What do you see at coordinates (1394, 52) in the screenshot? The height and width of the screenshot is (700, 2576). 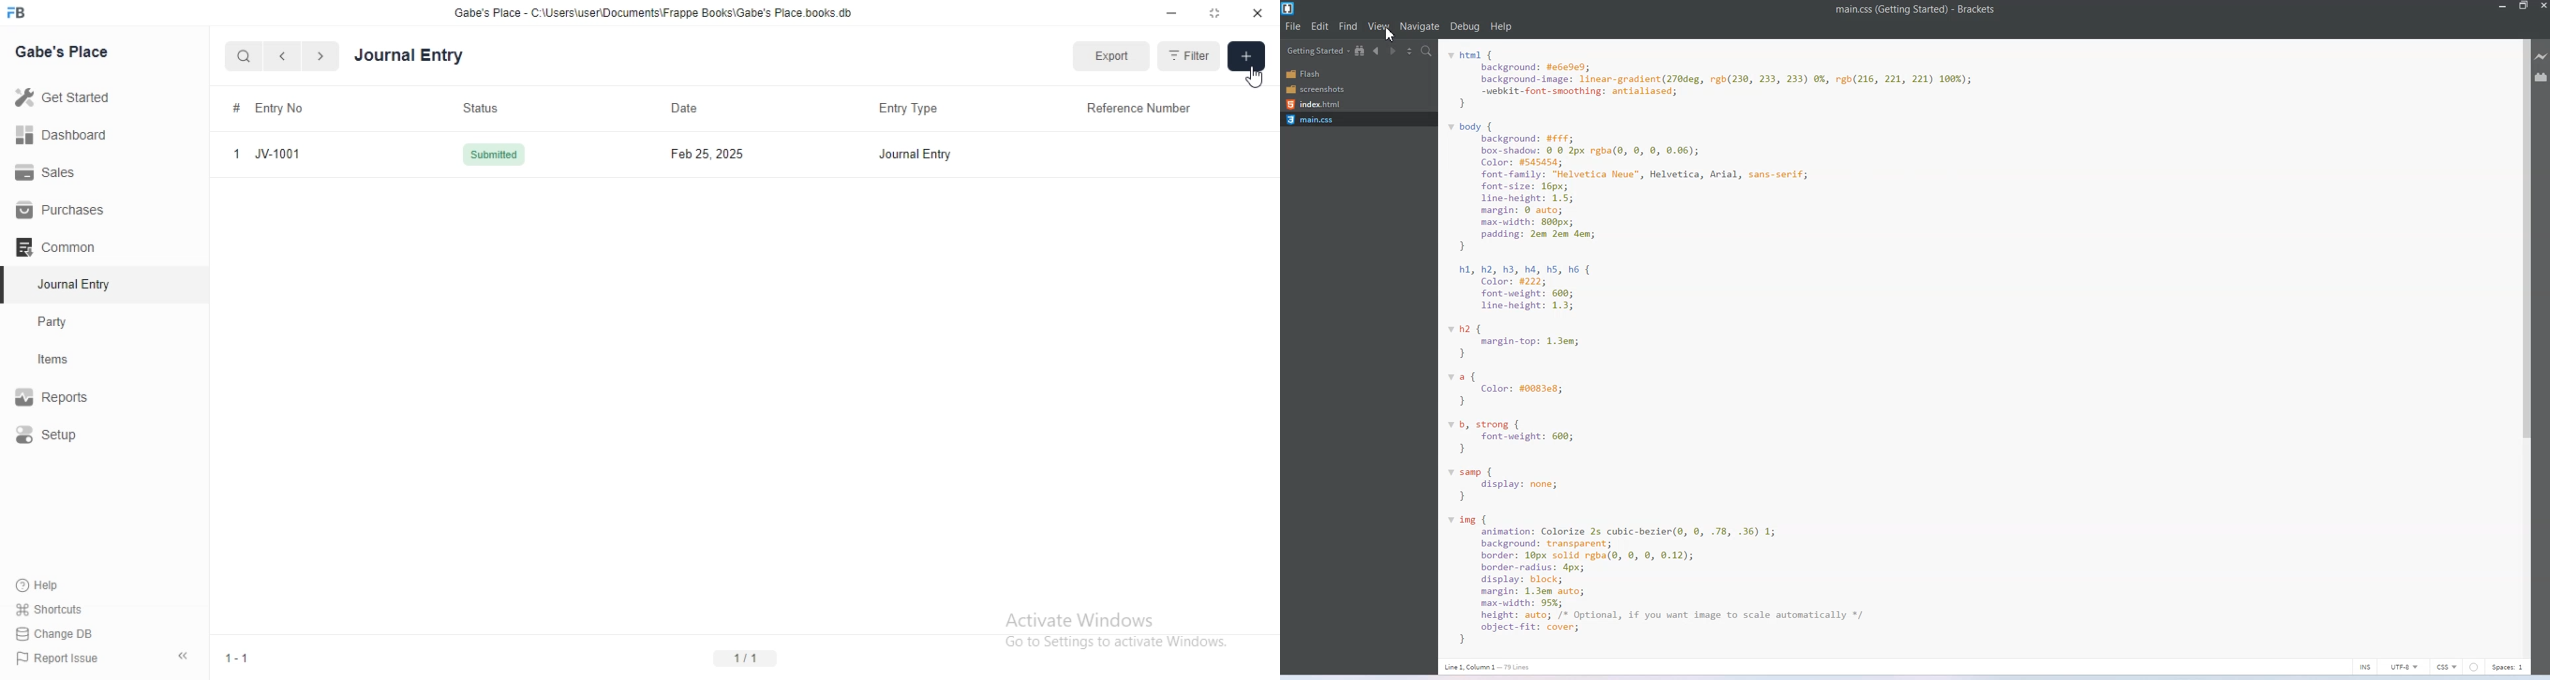 I see `Navigate Forwards` at bounding box center [1394, 52].